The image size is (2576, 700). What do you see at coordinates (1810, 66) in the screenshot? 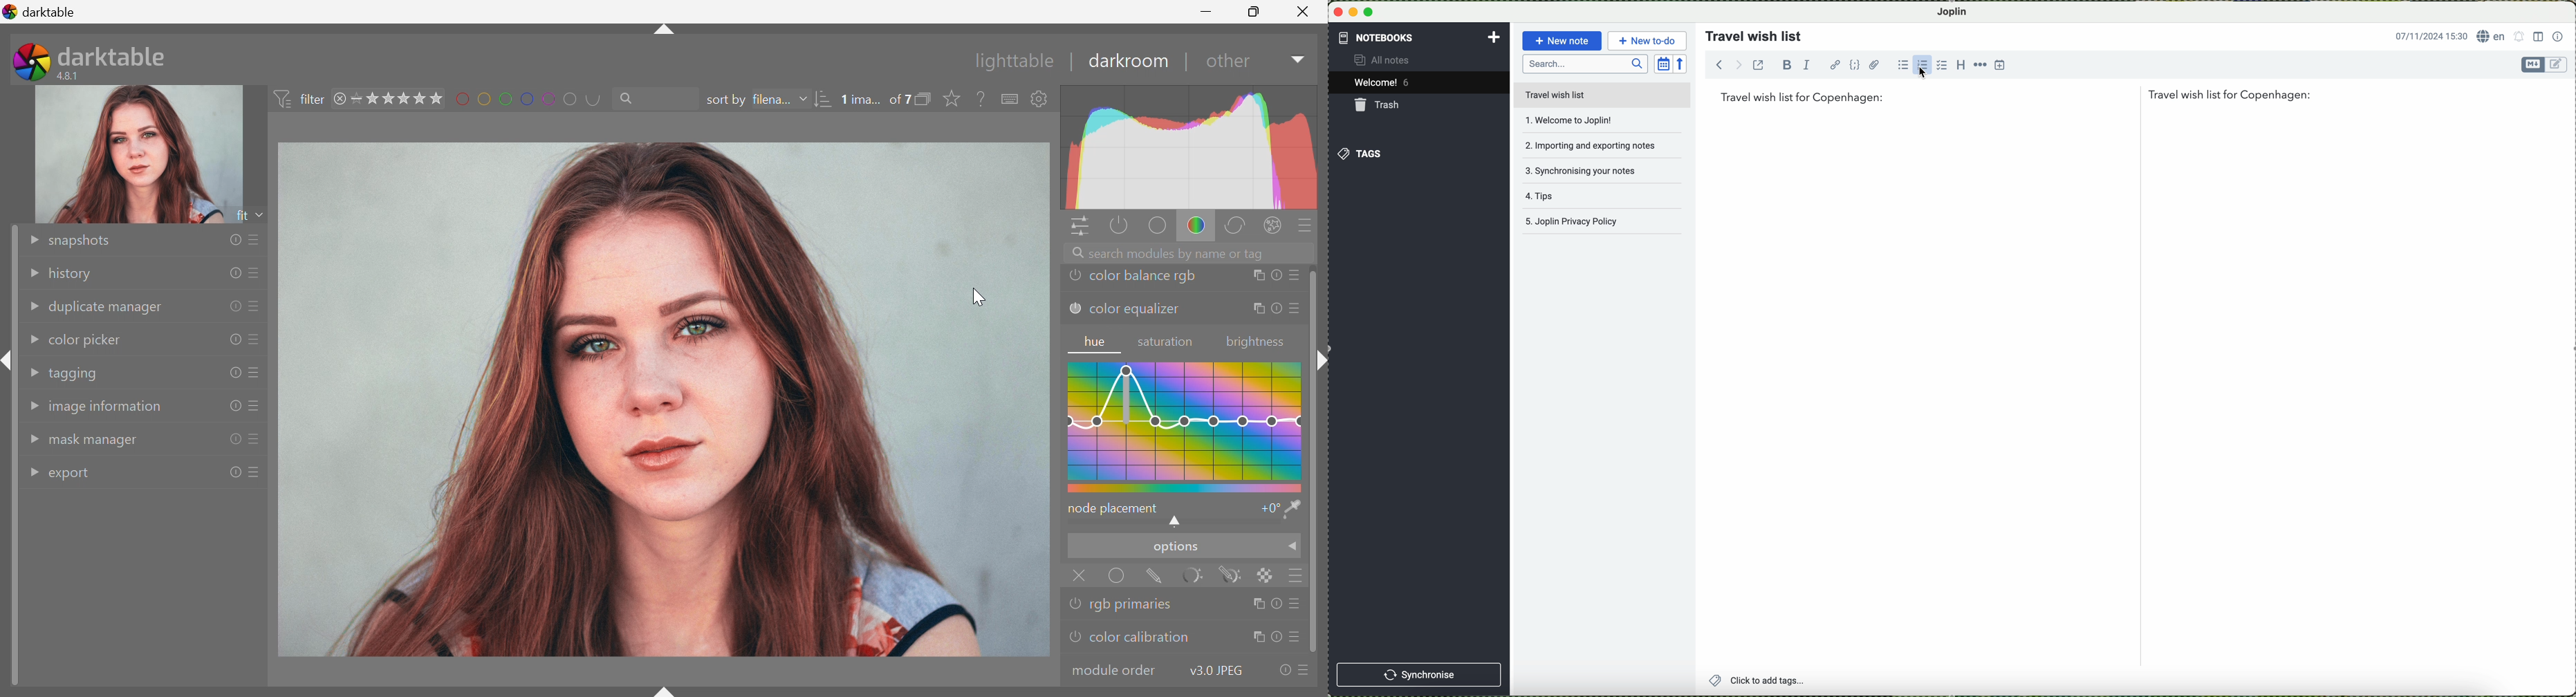
I see `italic` at bounding box center [1810, 66].